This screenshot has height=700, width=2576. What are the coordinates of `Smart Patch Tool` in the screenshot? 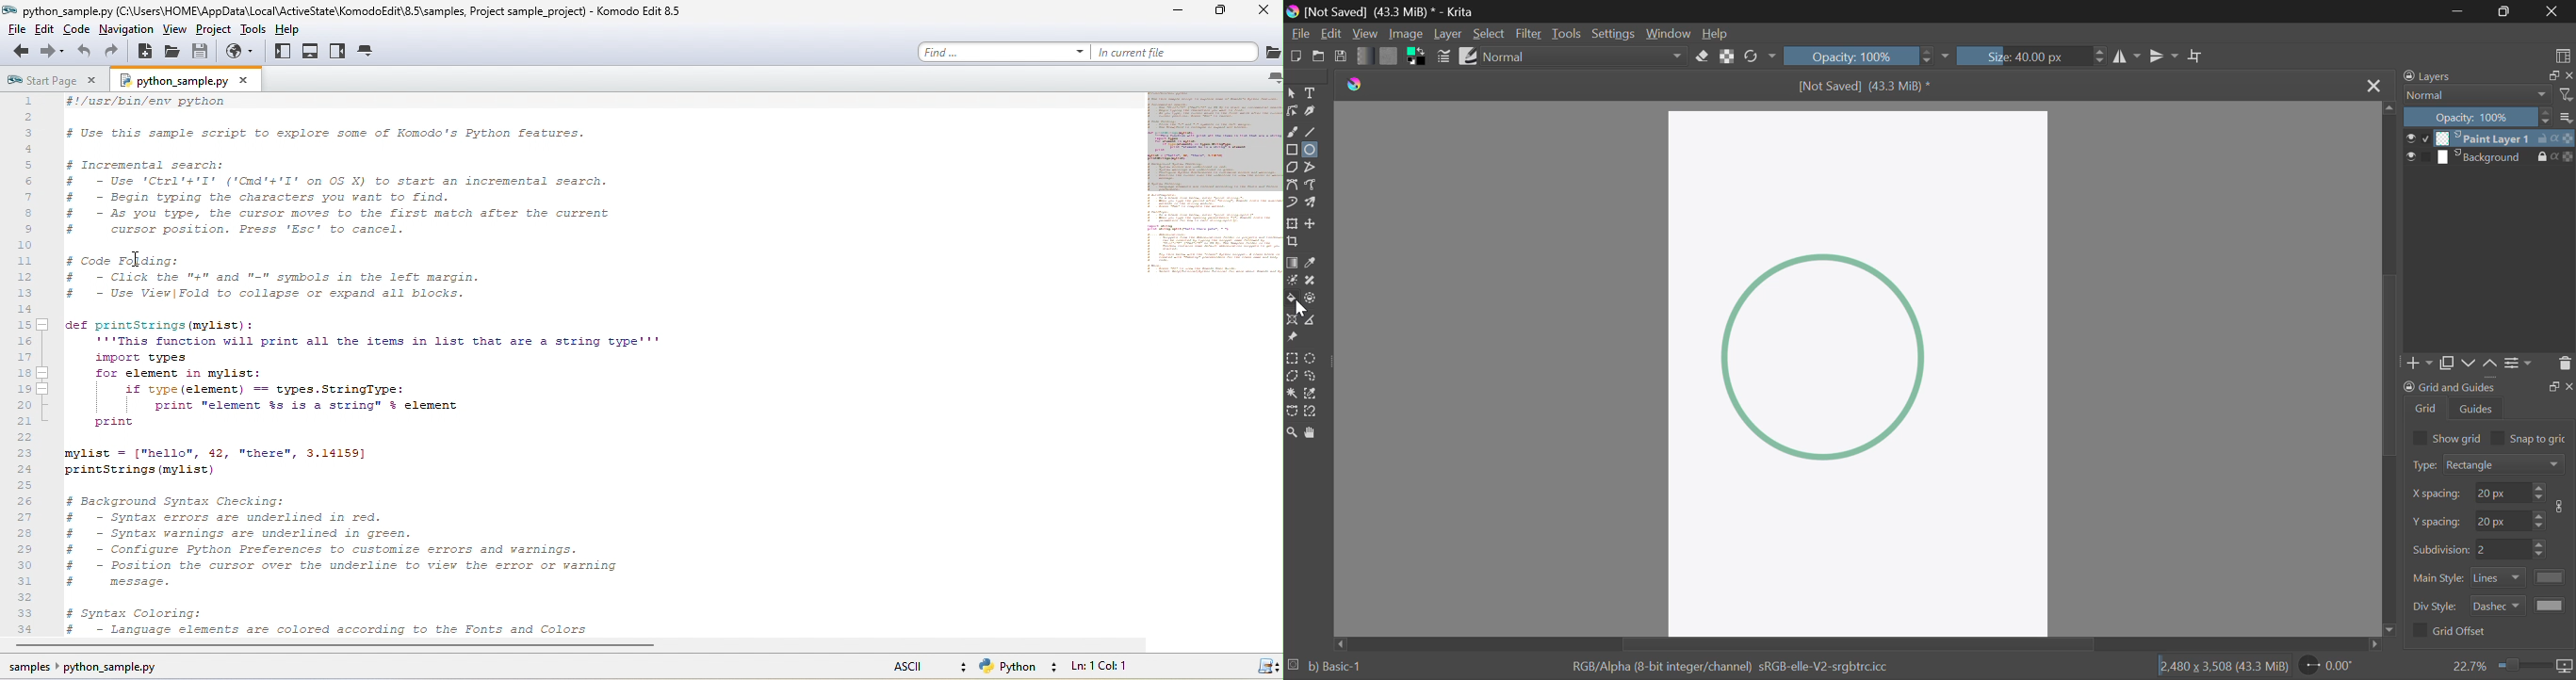 It's located at (1311, 281).